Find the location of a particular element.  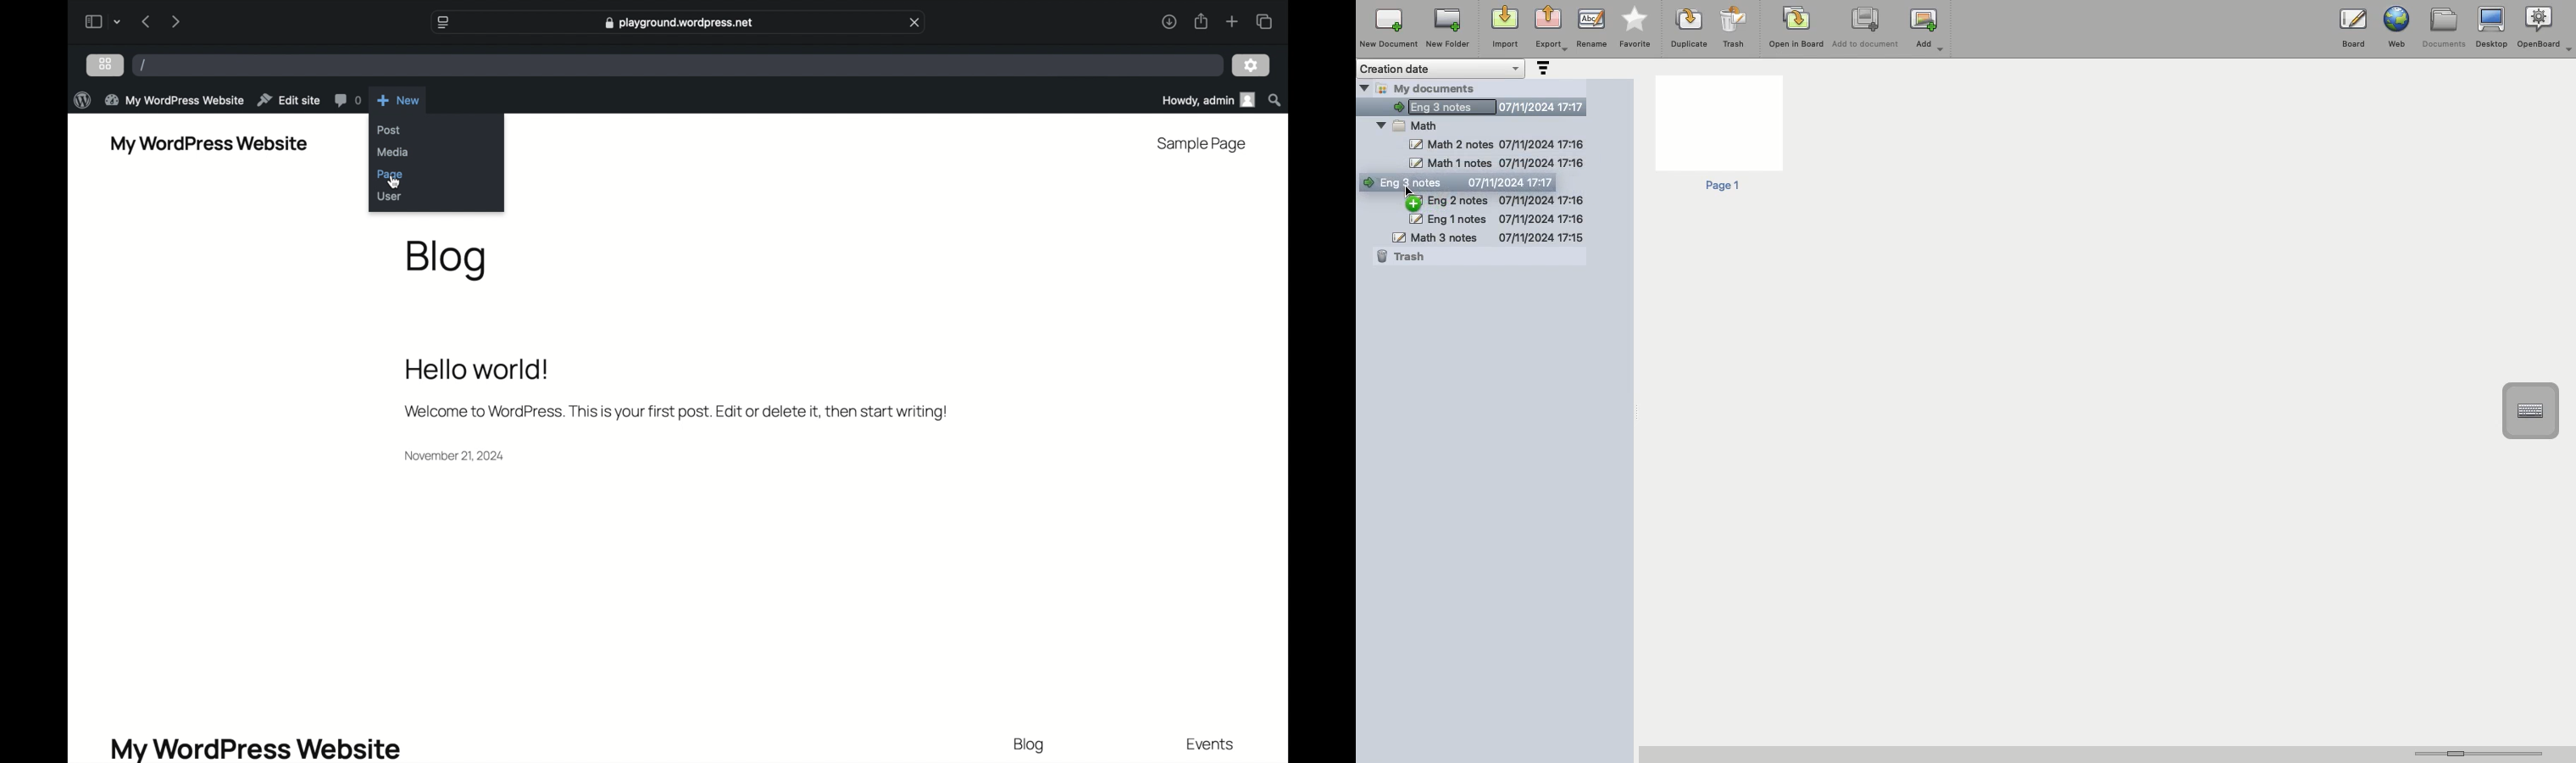

media is located at coordinates (393, 151).